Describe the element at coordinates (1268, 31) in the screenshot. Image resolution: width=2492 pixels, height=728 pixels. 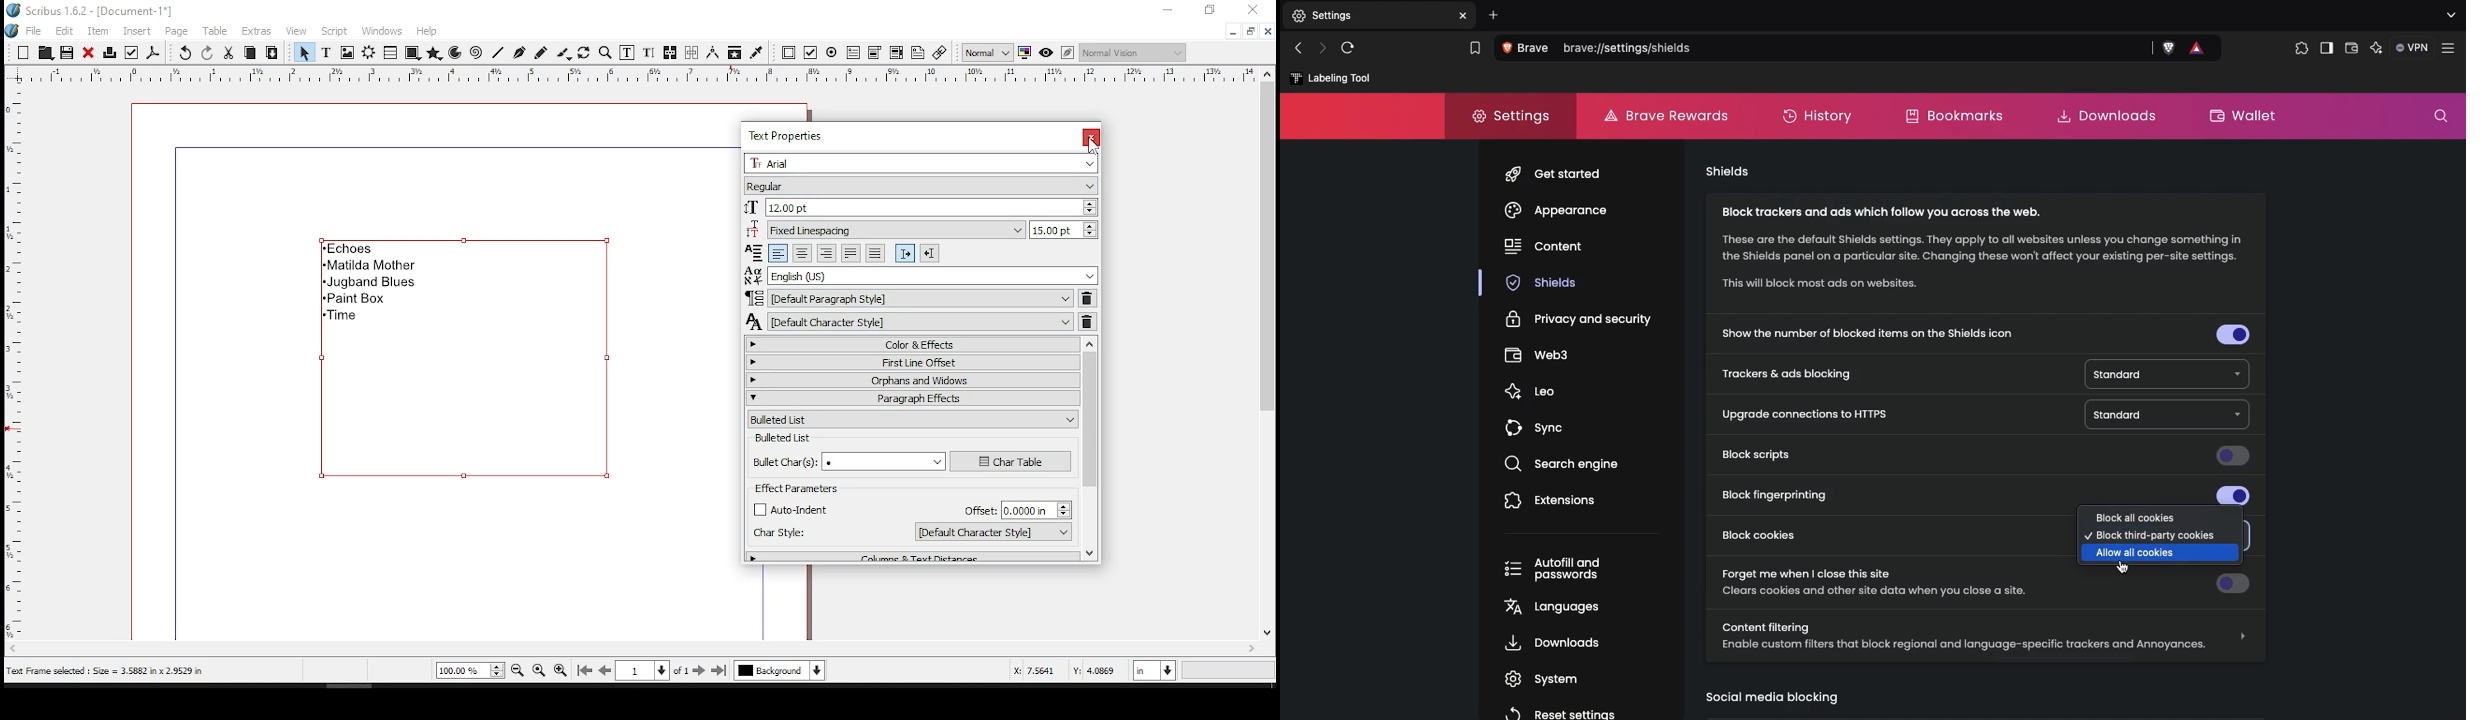
I see `close window` at that location.